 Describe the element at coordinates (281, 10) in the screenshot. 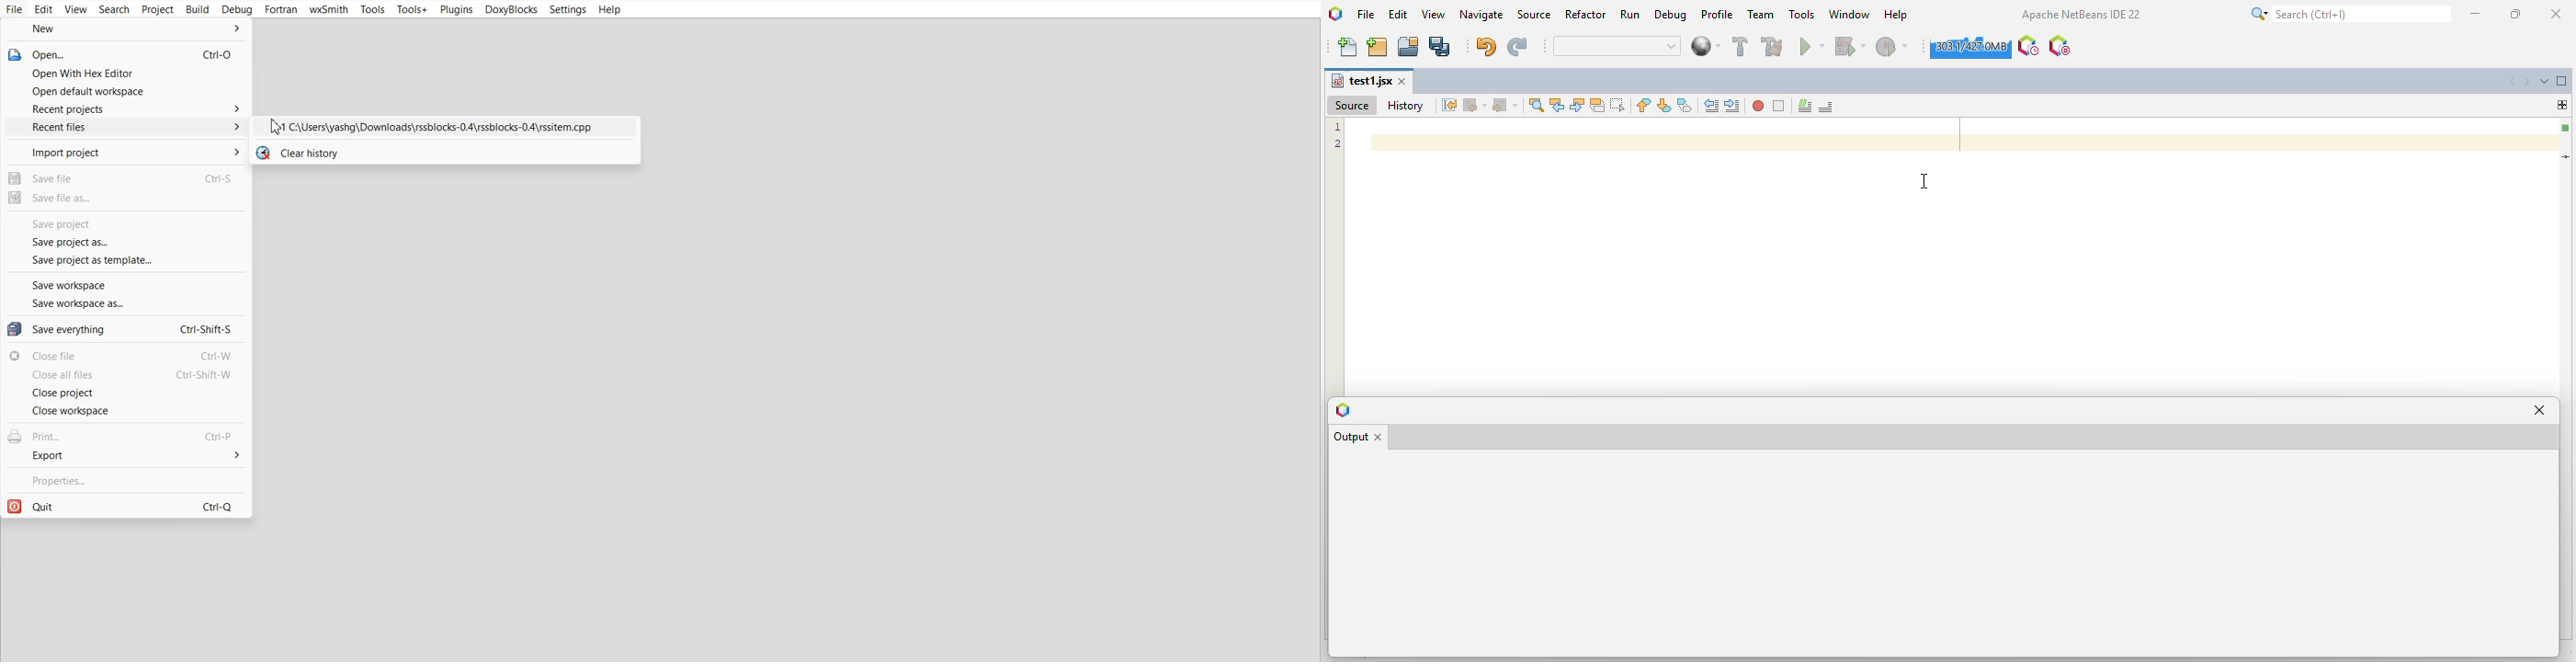

I see `Fortran` at that location.